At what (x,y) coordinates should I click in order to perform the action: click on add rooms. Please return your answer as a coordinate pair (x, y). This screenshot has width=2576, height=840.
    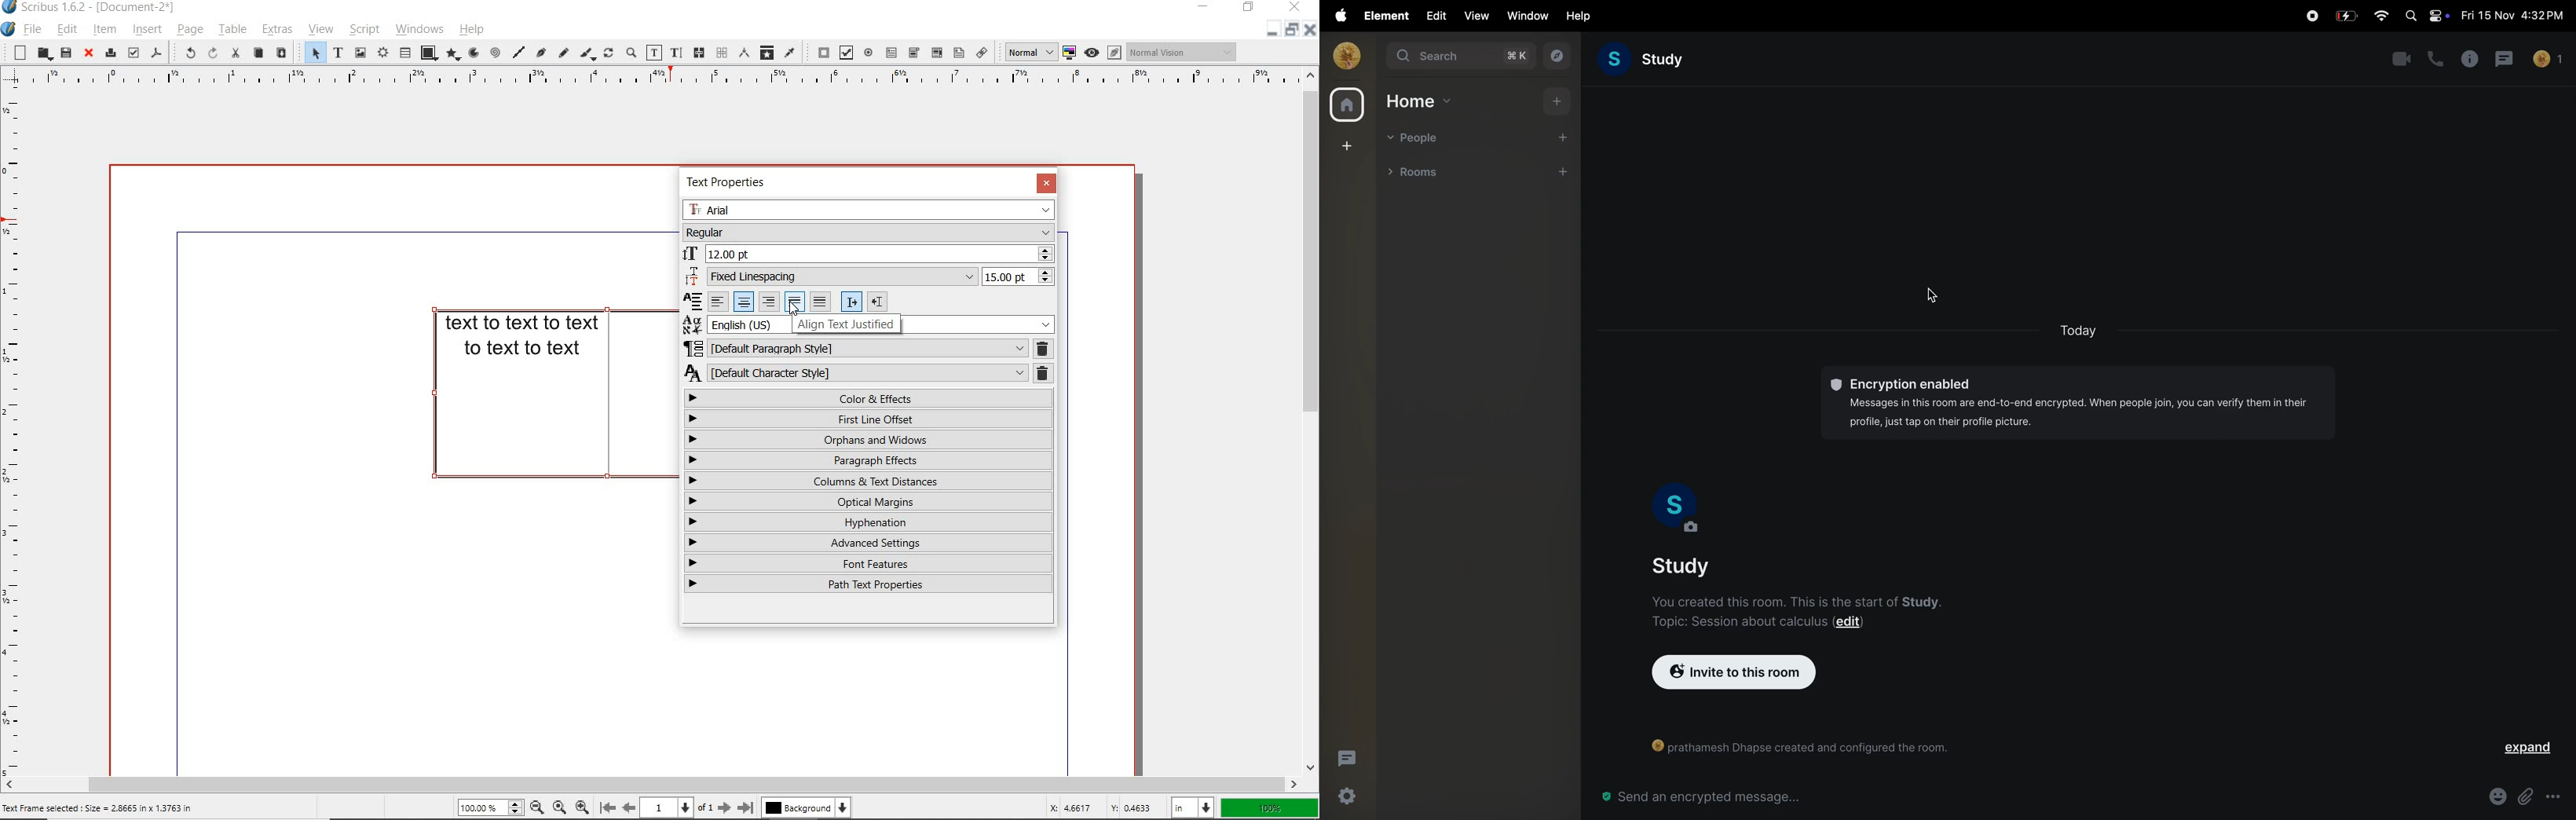
    Looking at the image, I should click on (1566, 173).